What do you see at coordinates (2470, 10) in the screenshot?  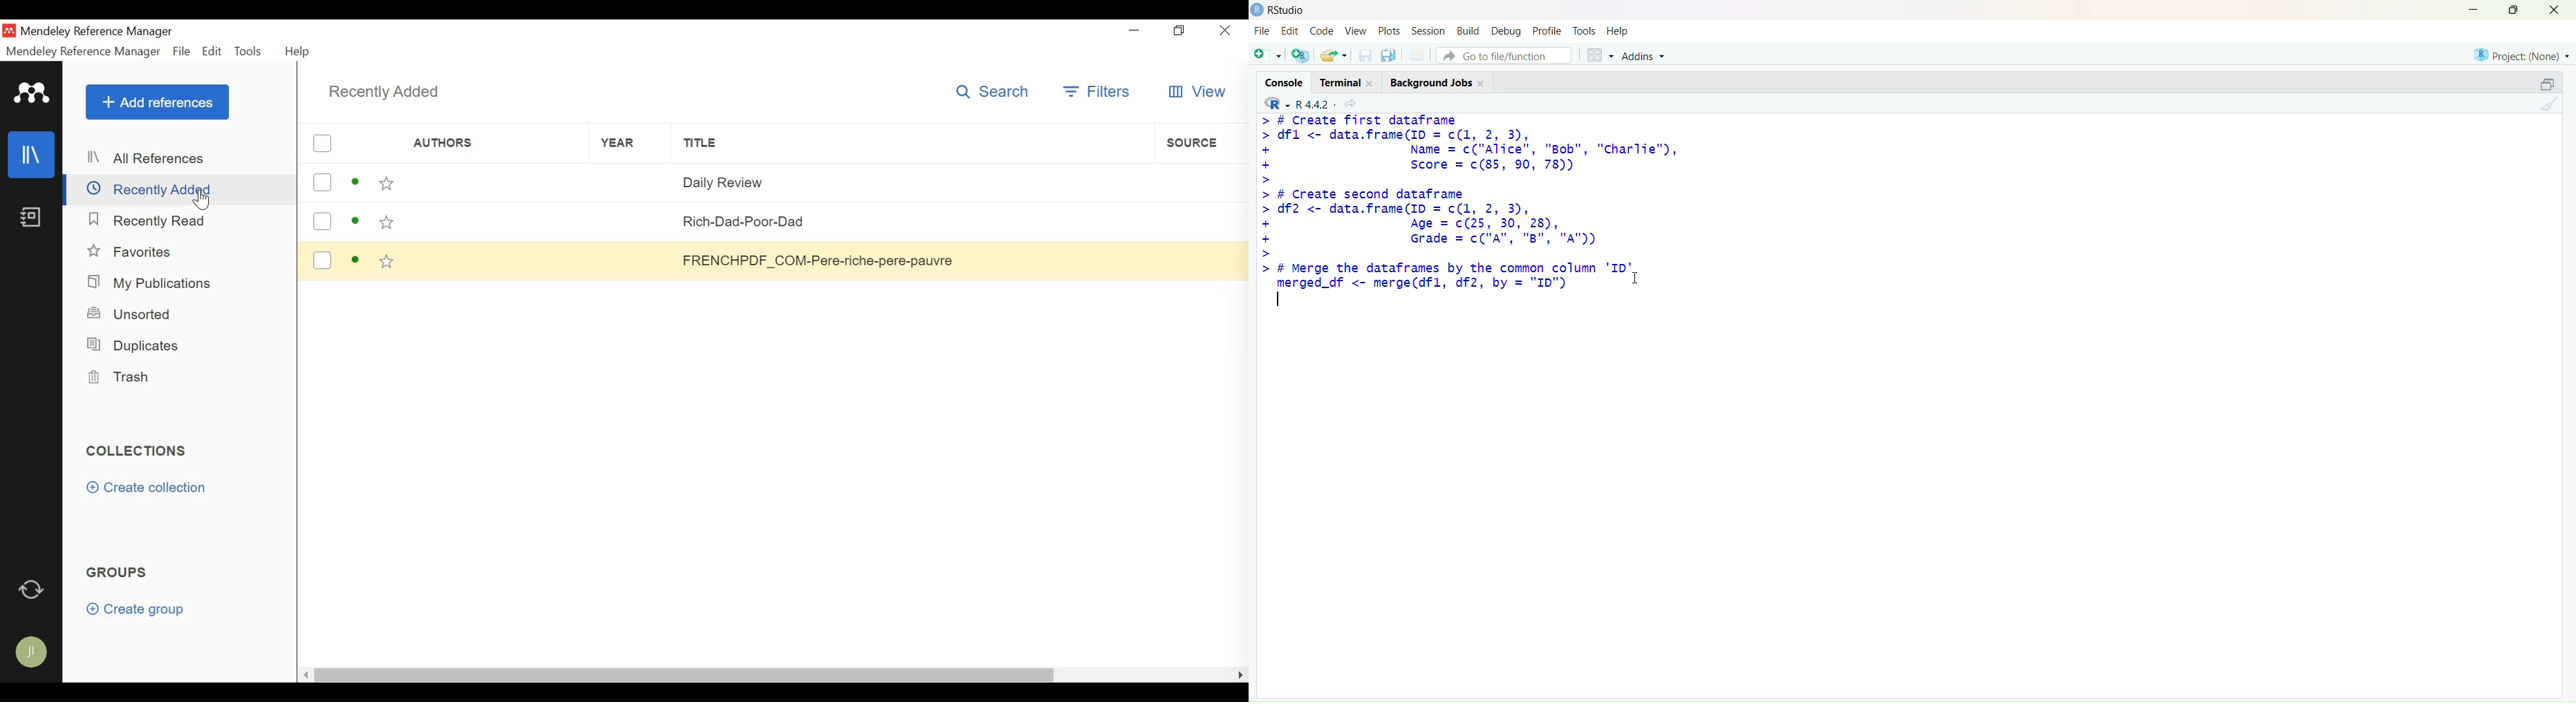 I see `minimize` at bounding box center [2470, 10].